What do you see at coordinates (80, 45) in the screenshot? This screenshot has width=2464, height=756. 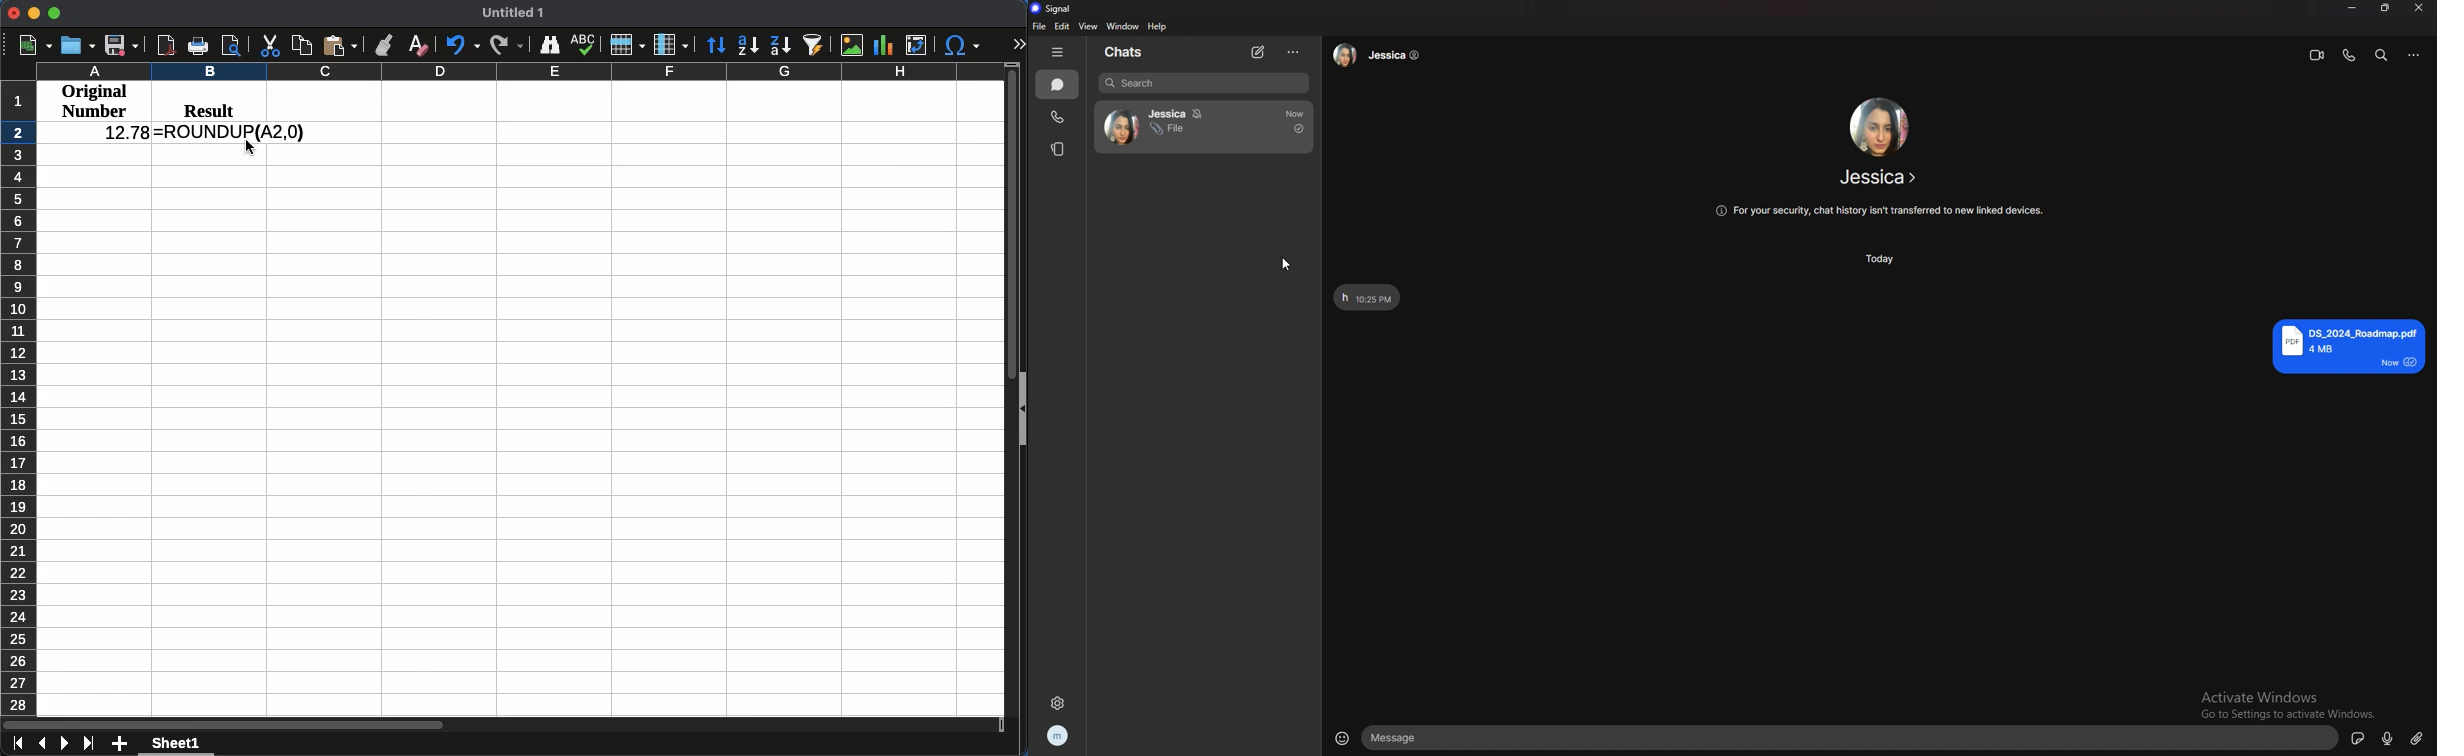 I see `open` at bounding box center [80, 45].